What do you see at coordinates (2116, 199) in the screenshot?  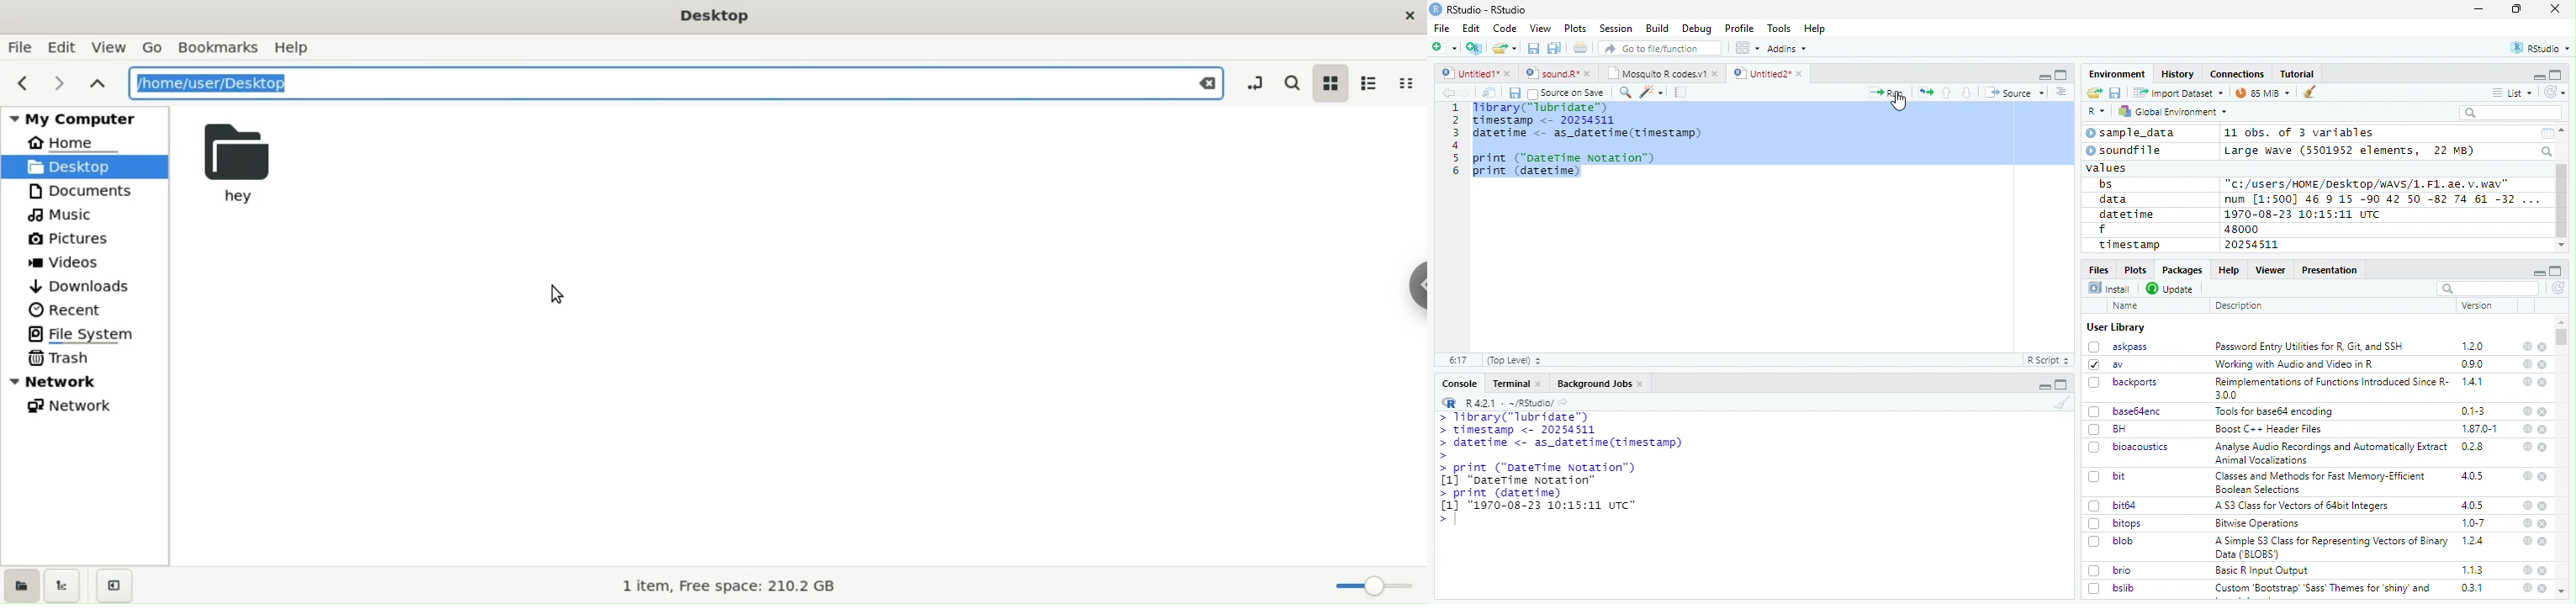 I see `data` at bounding box center [2116, 199].